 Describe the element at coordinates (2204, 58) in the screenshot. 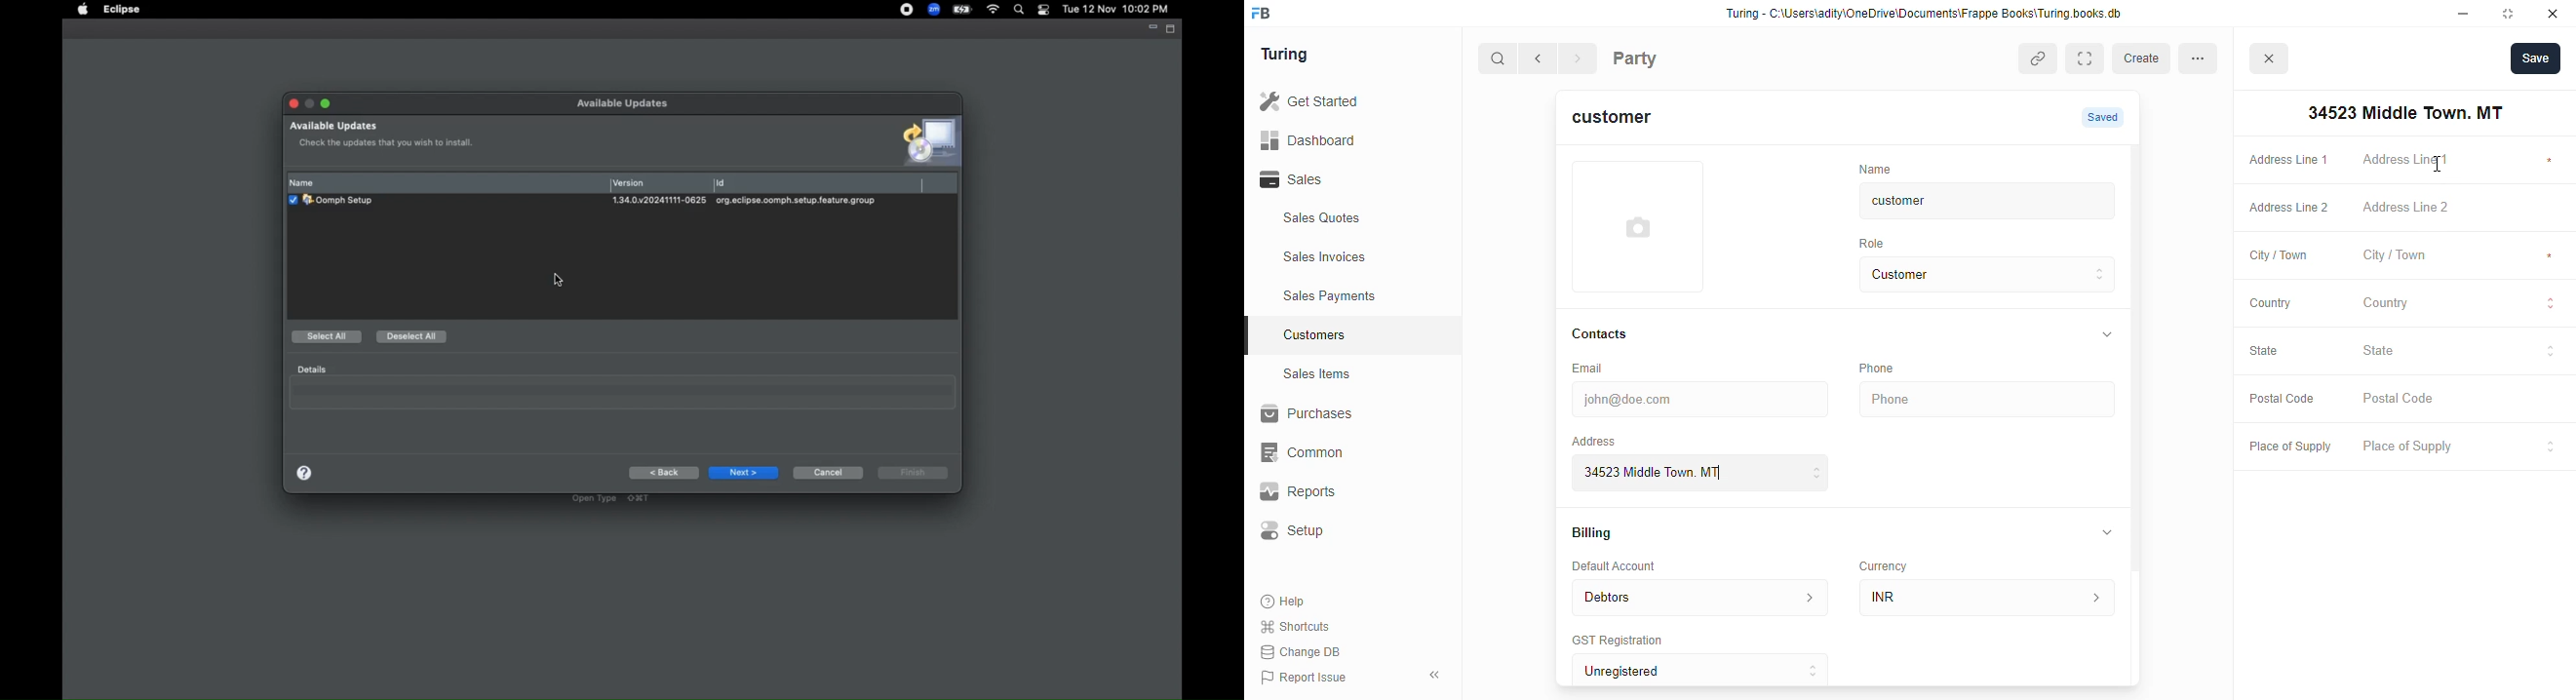

I see `more options` at that location.